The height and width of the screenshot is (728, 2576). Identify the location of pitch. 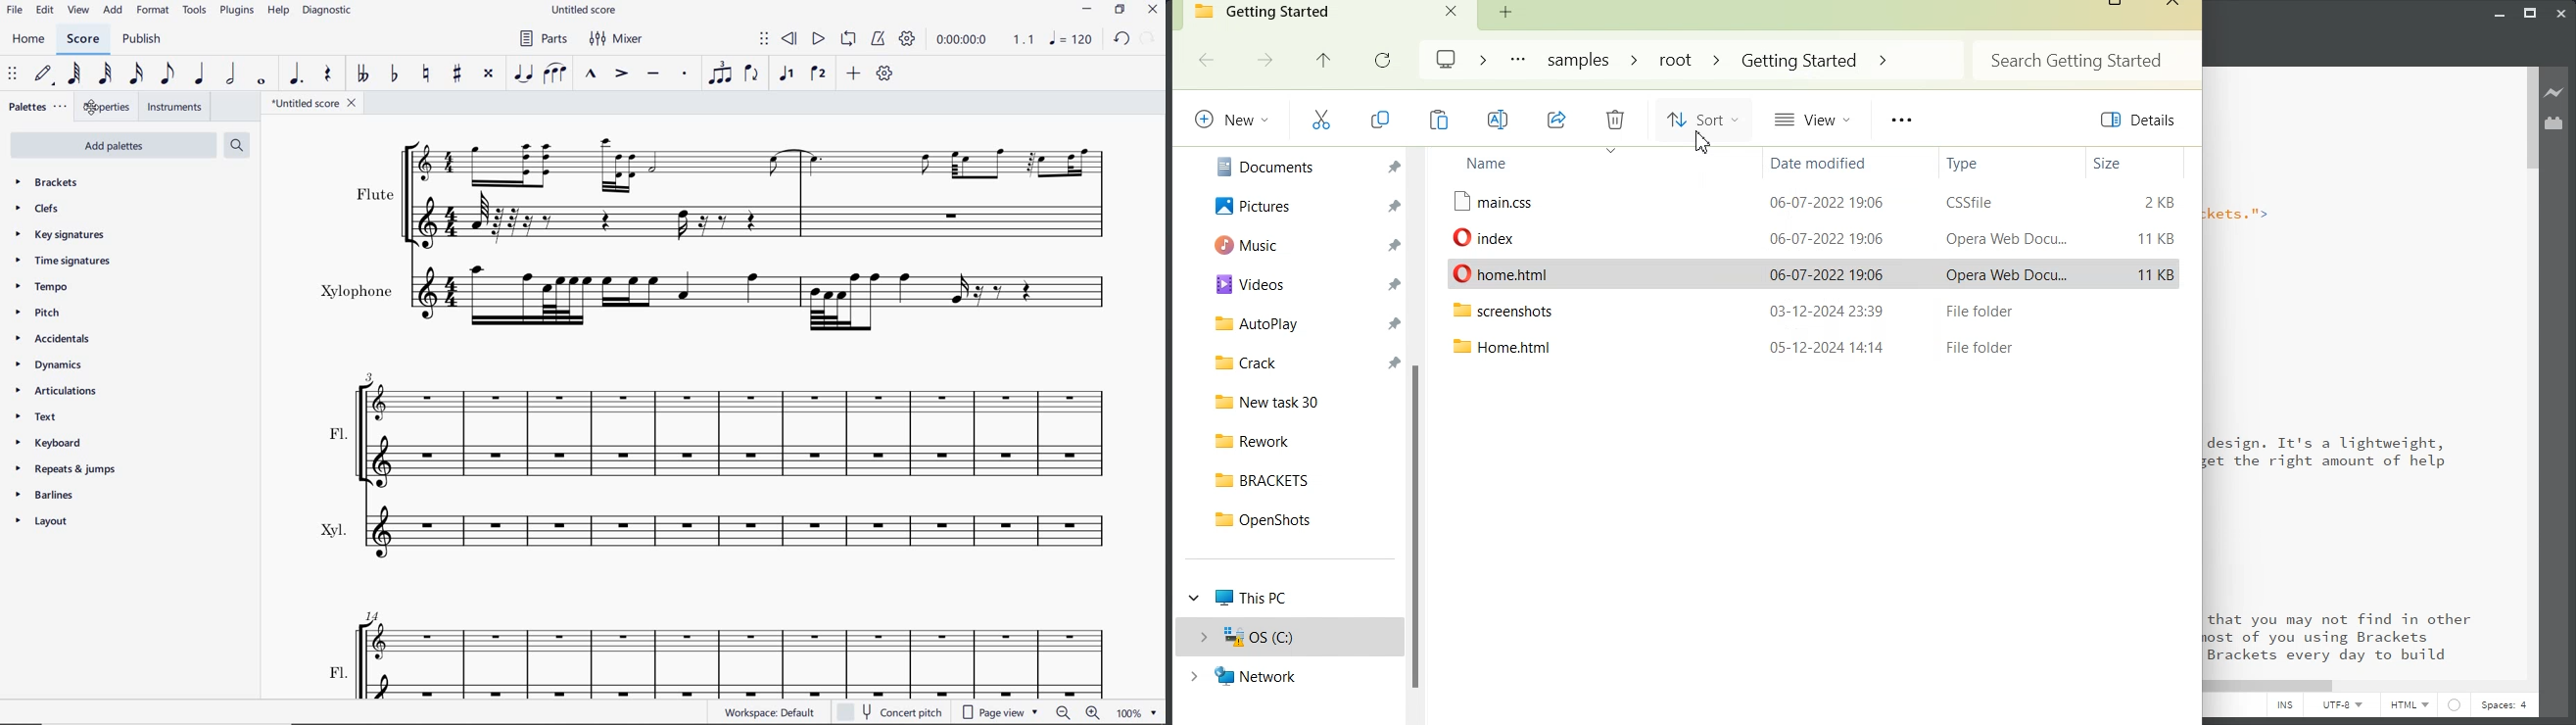
(41, 312).